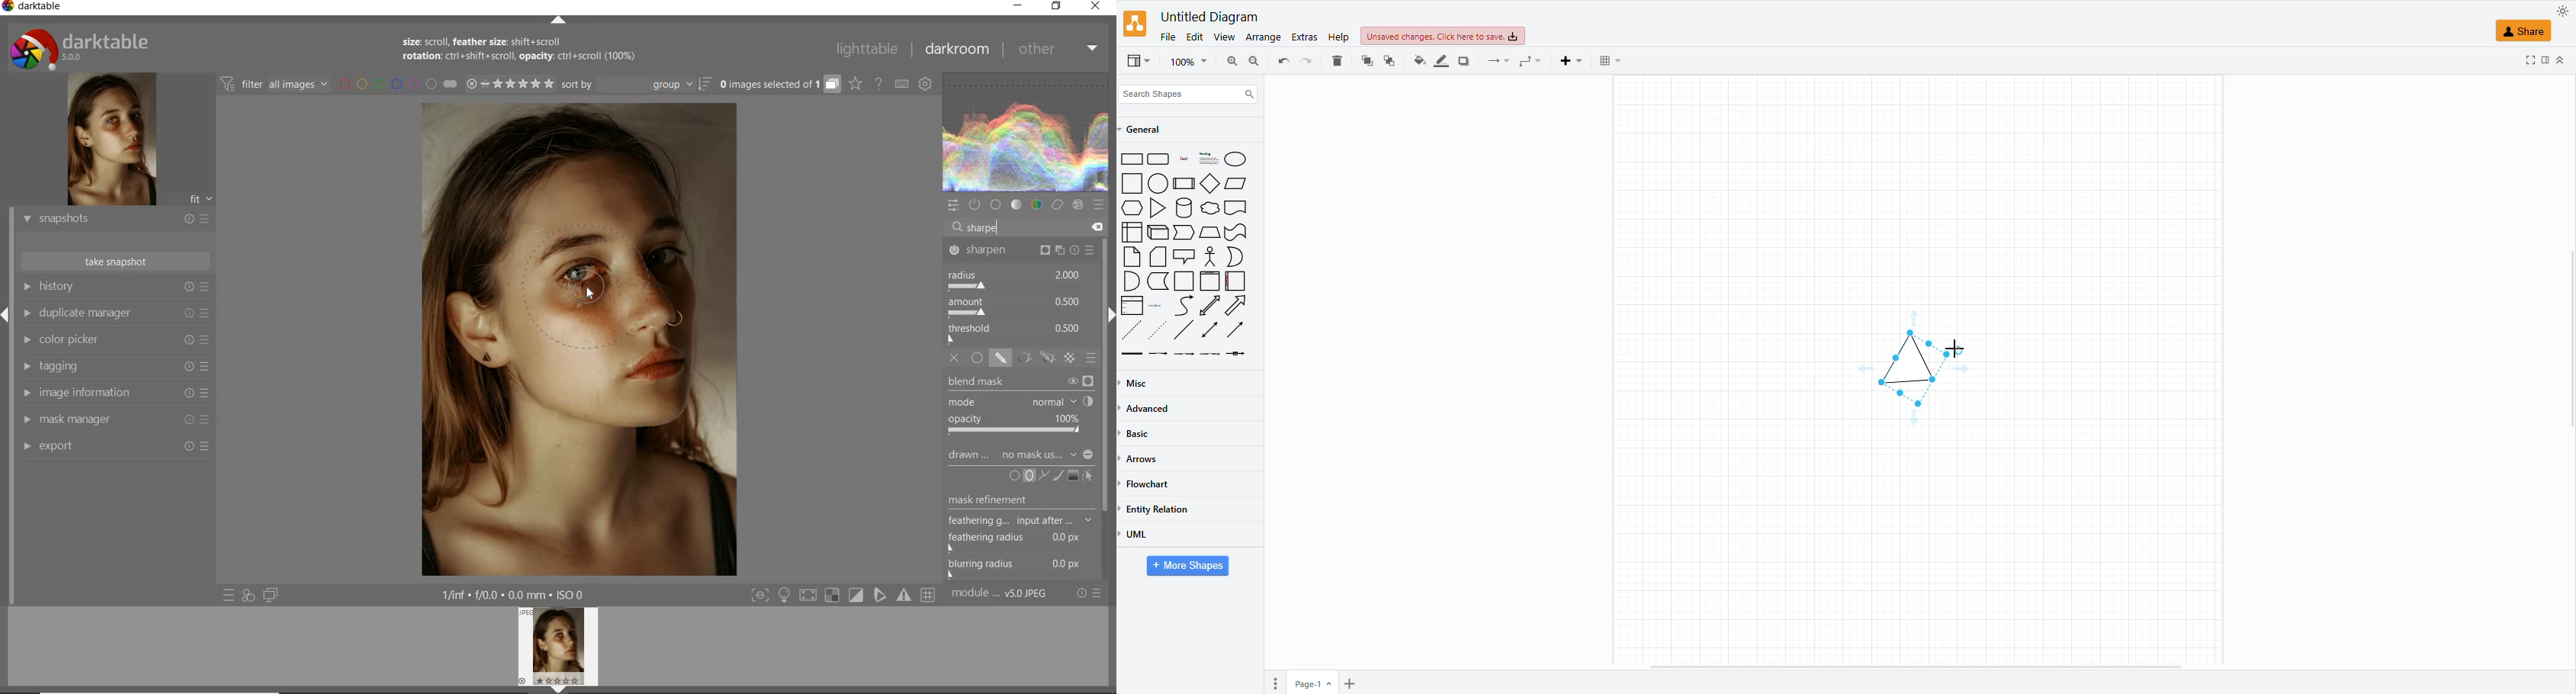  I want to click on Two sided arrow, so click(1209, 329).